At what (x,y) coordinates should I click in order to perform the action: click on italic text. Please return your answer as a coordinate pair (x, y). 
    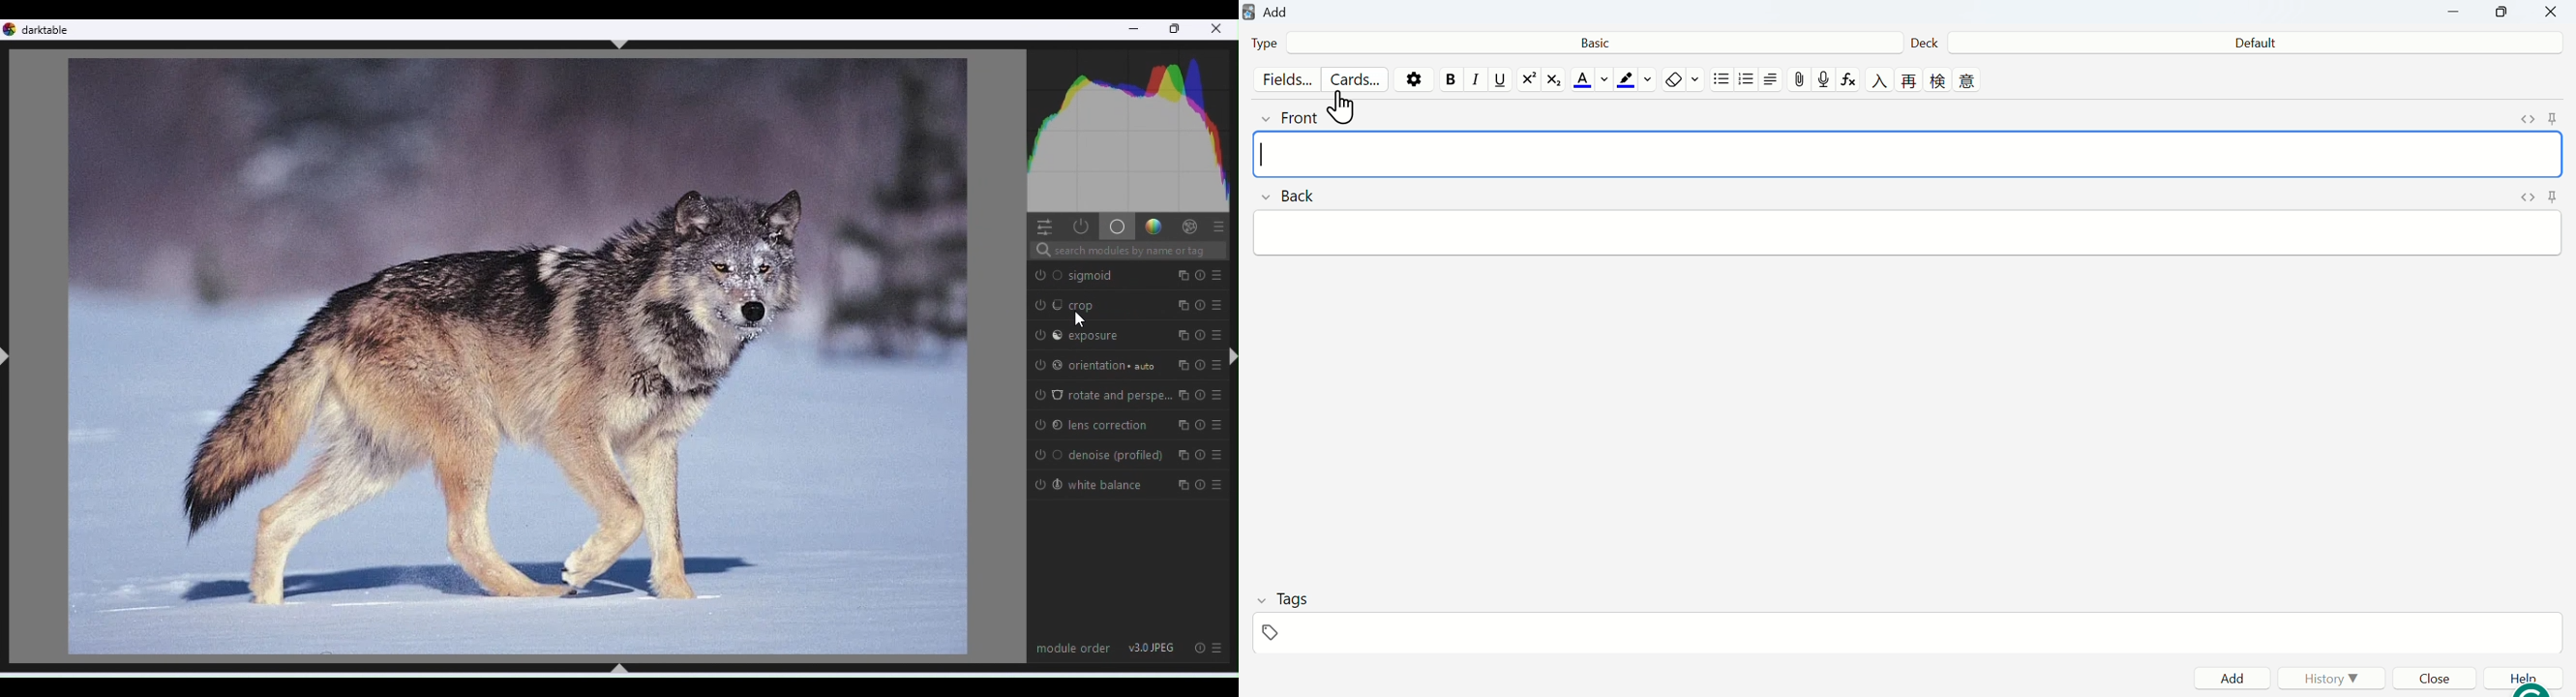
    Looking at the image, I should click on (1476, 79).